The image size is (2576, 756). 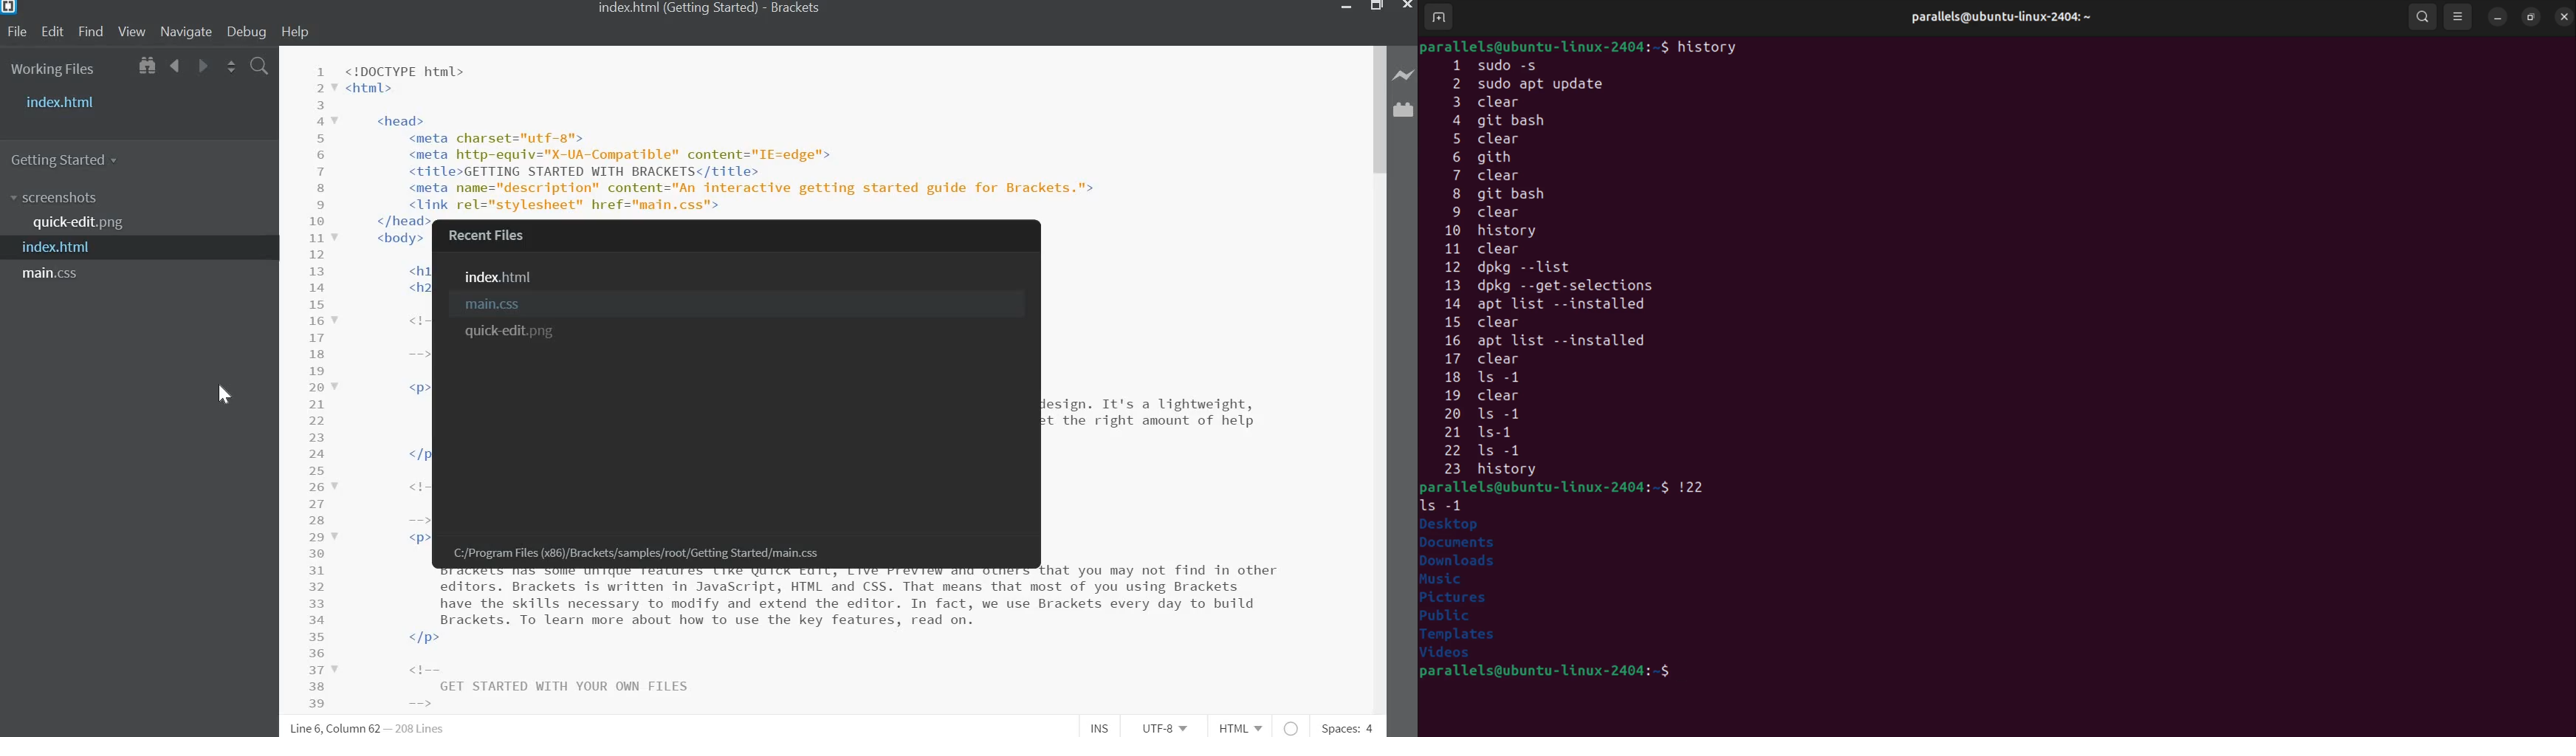 What do you see at coordinates (509, 333) in the screenshot?
I see `quick edit.png file` at bounding box center [509, 333].